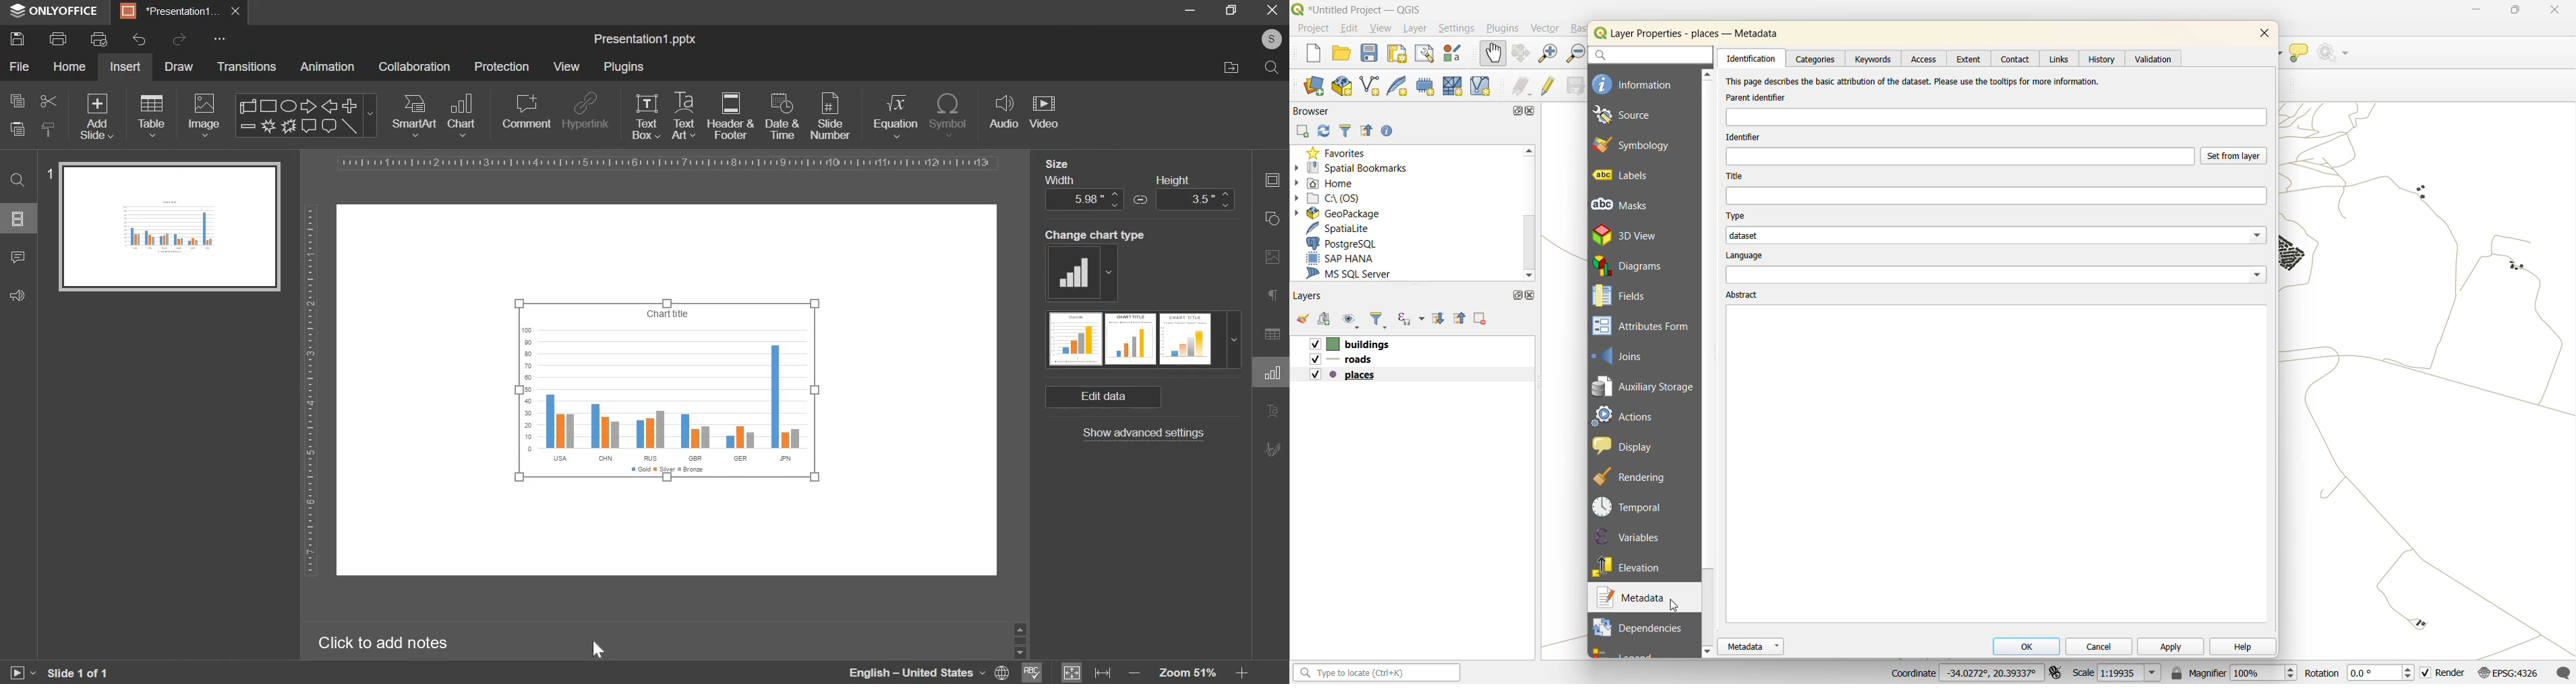 This screenshot has width=2576, height=700. What do you see at coordinates (1354, 29) in the screenshot?
I see `edit` at bounding box center [1354, 29].